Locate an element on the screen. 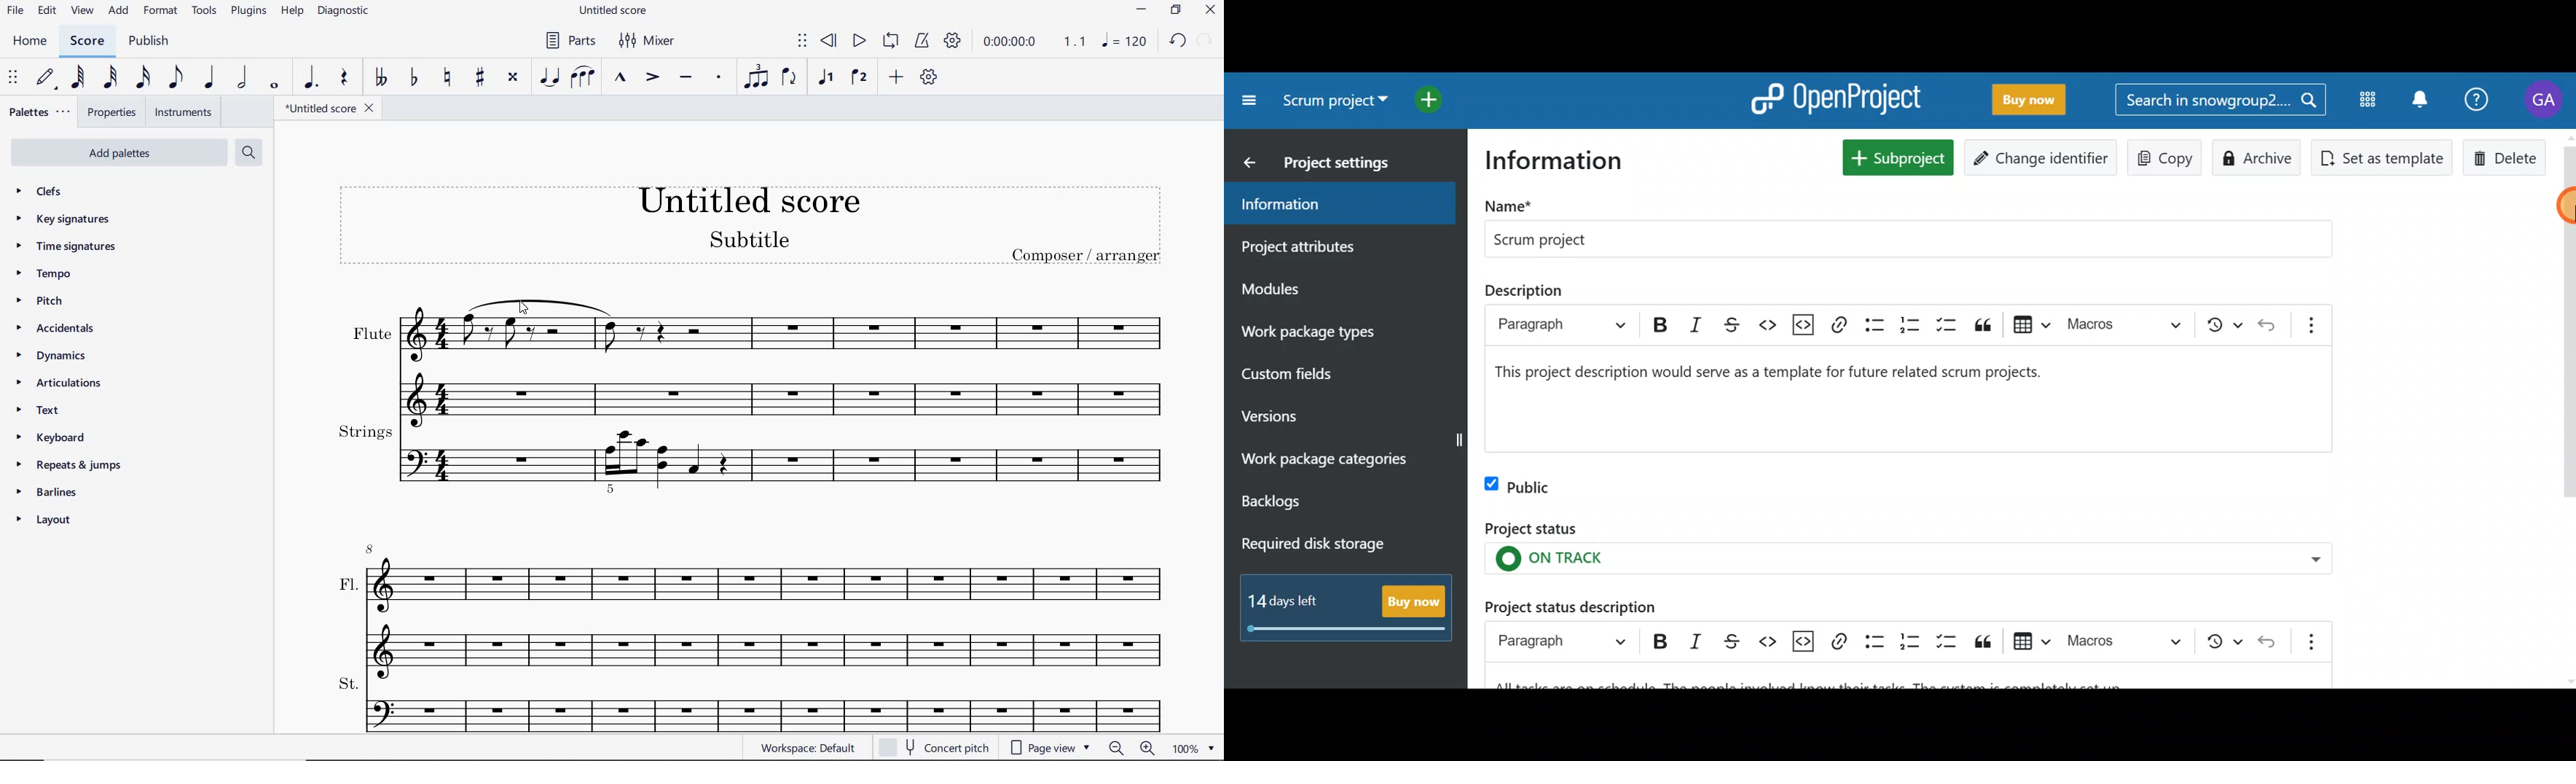 Image resolution: width=2576 pixels, height=784 pixels. Project status description is located at coordinates (1616, 603).